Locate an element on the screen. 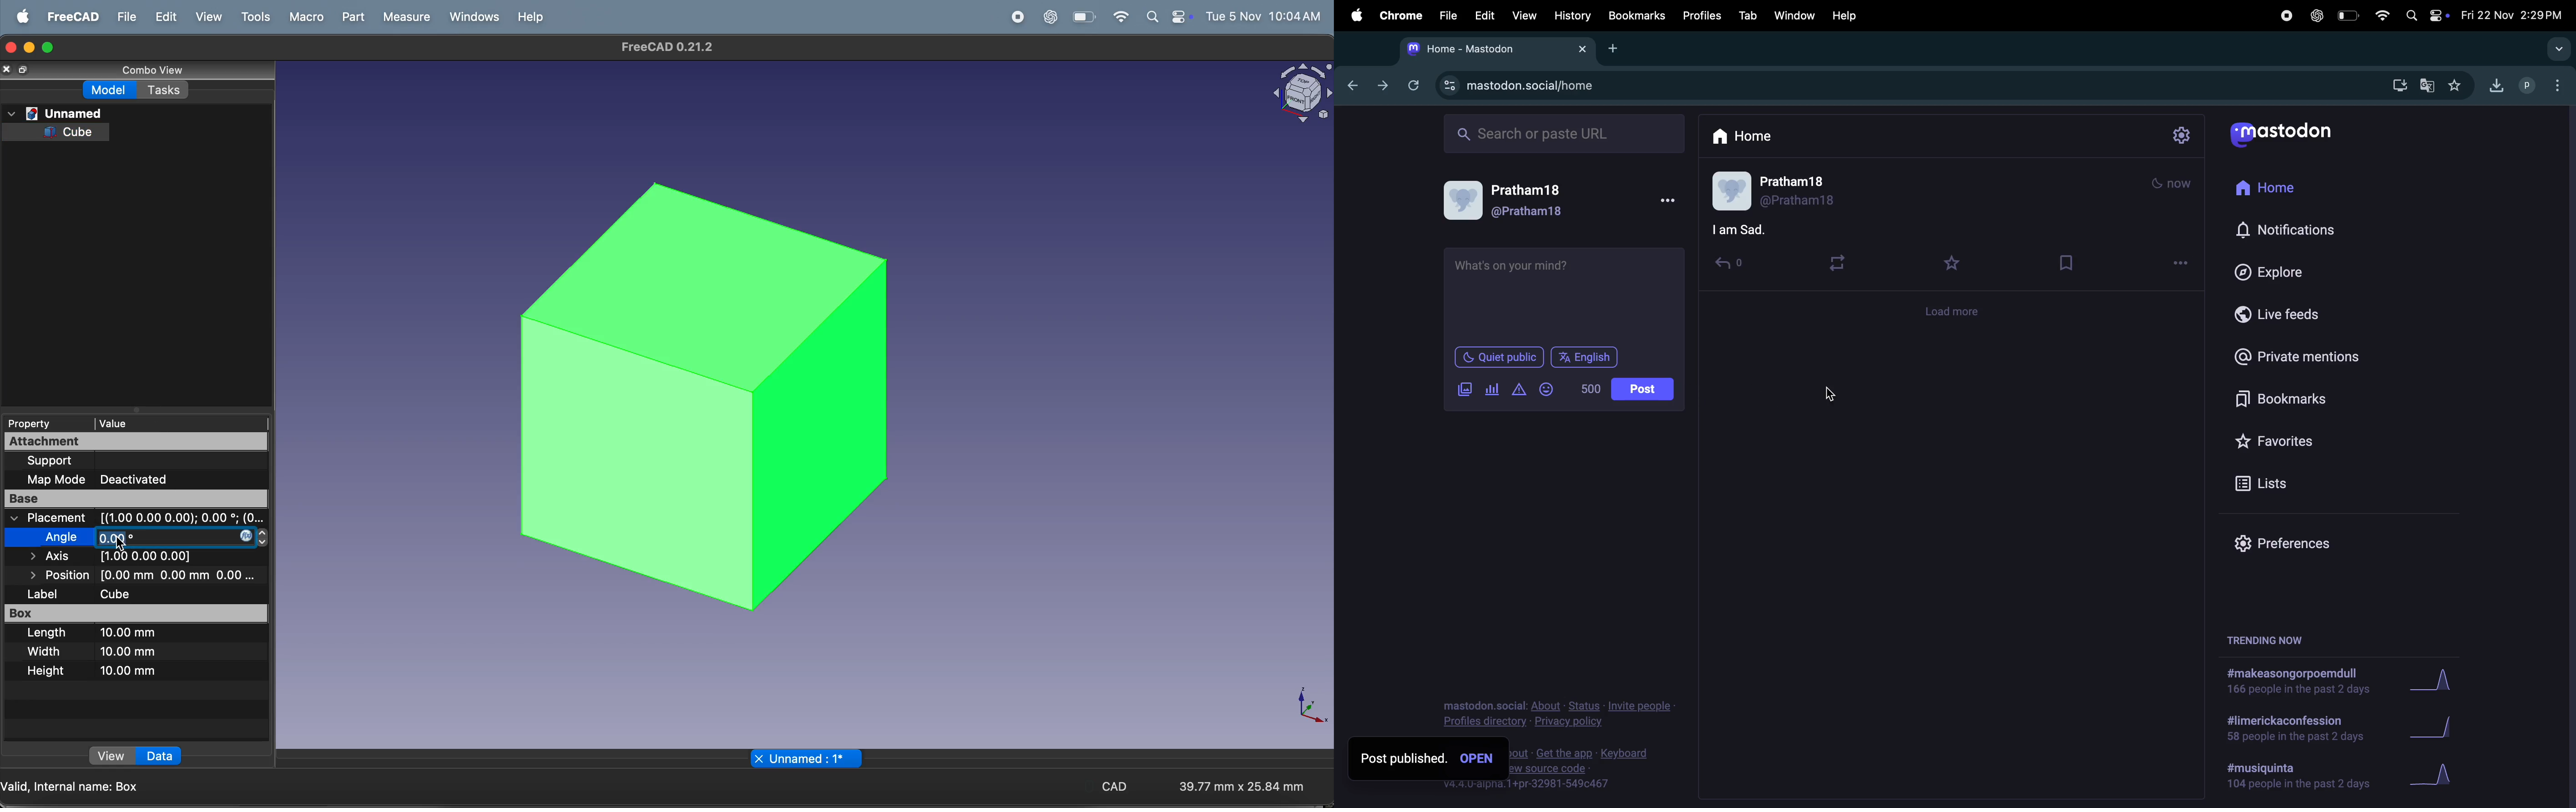  Profile picture is located at coordinates (1463, 200).